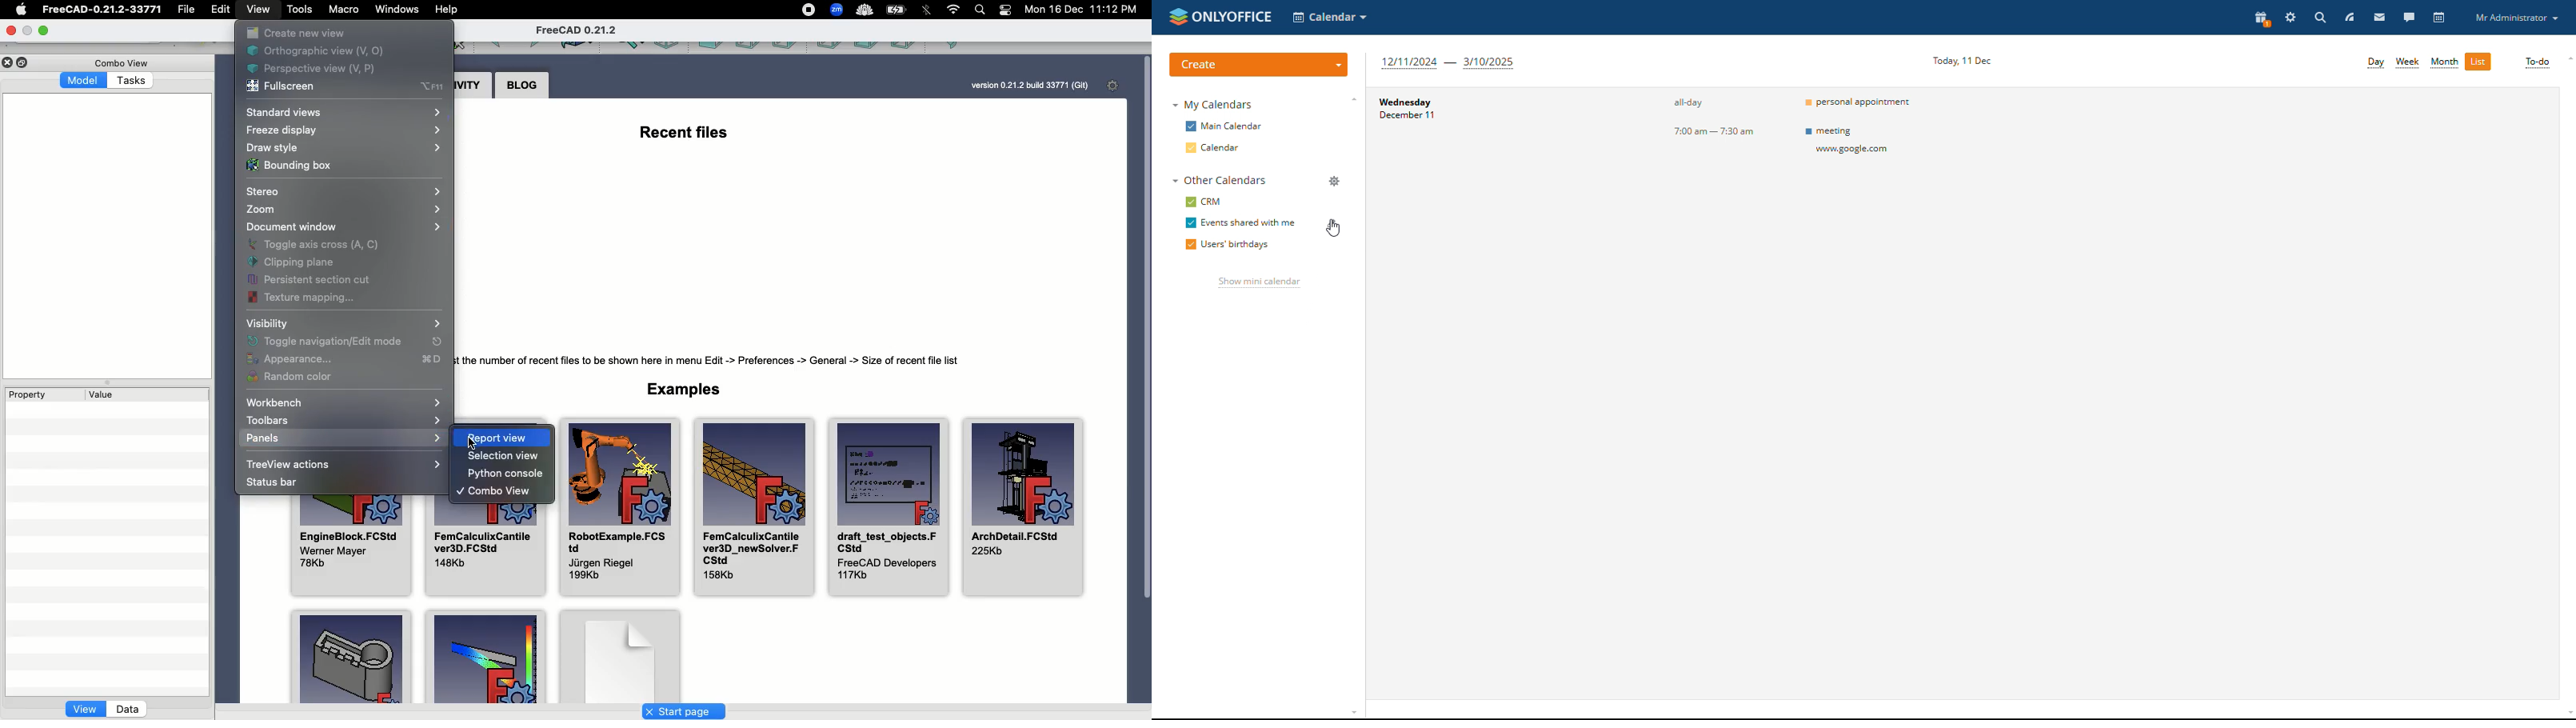 This screenshot has width=2576, height=728. What do you see at coordinates (1028, 85) in the screenshot?
I see `version 0.21.2 bulld 33771 (Git)` at bounding box center [1028, 85].